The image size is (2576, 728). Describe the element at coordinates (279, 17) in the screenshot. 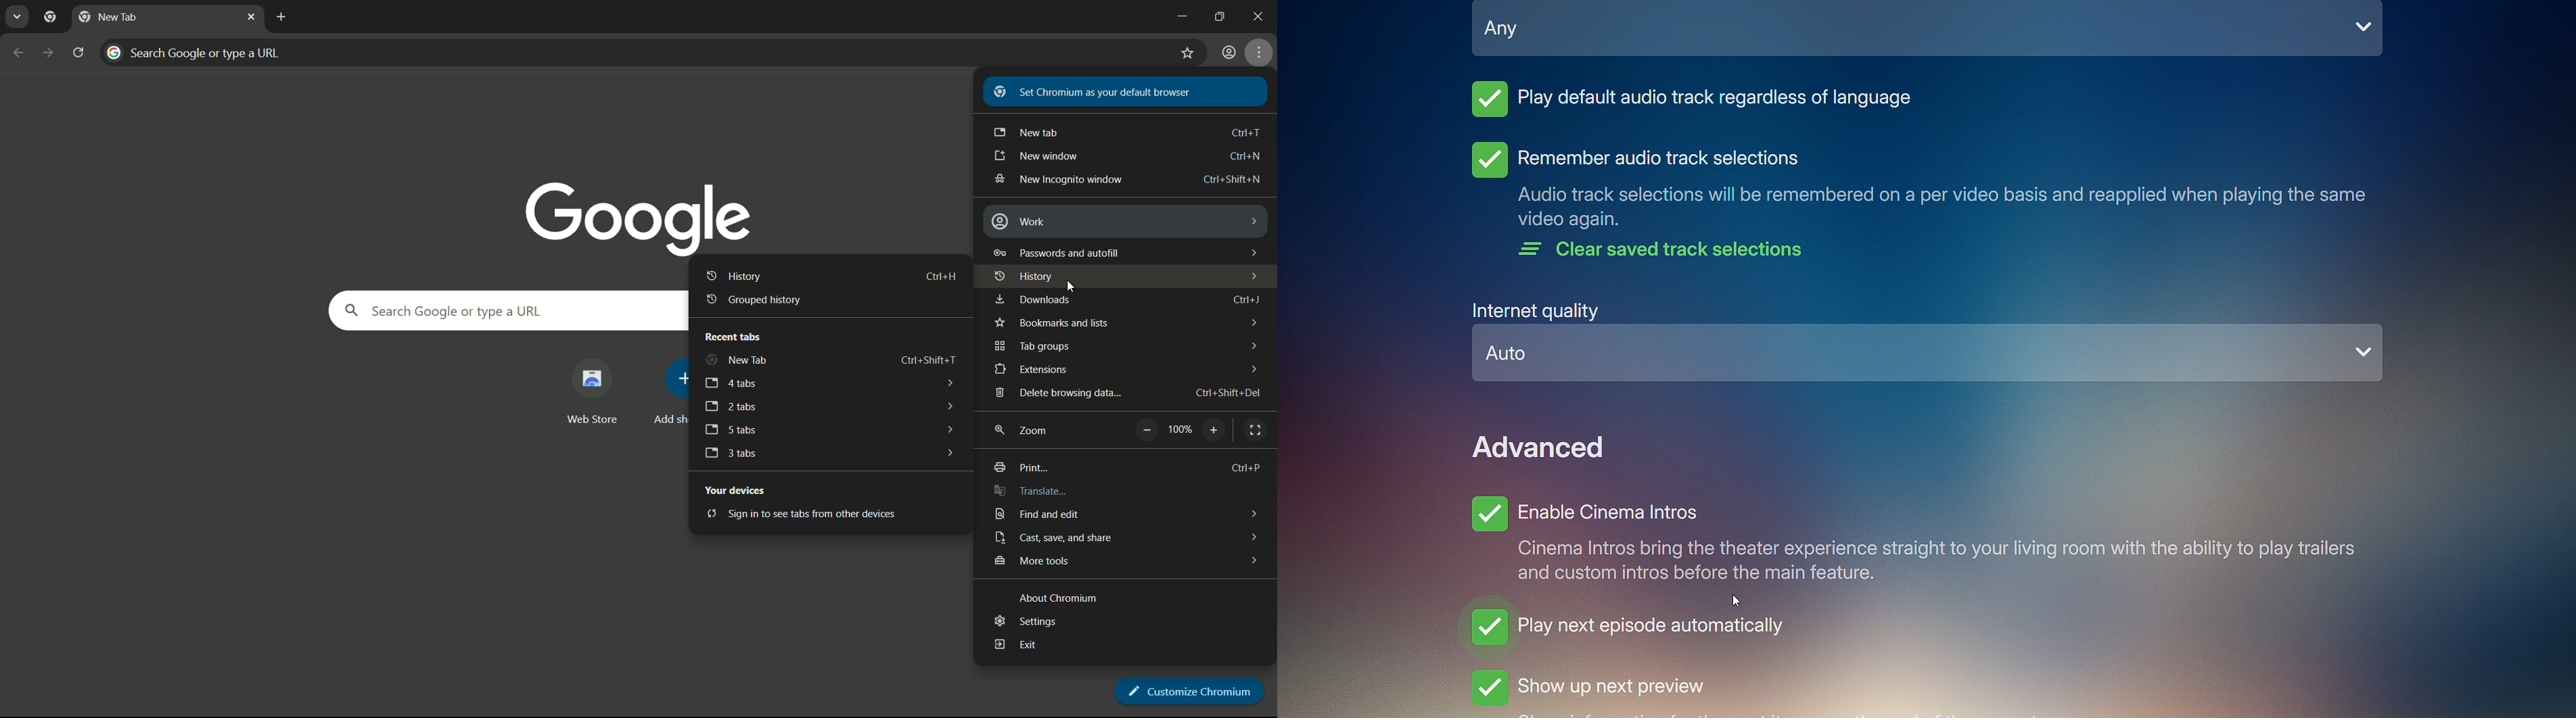

I see `new tab` at that location.